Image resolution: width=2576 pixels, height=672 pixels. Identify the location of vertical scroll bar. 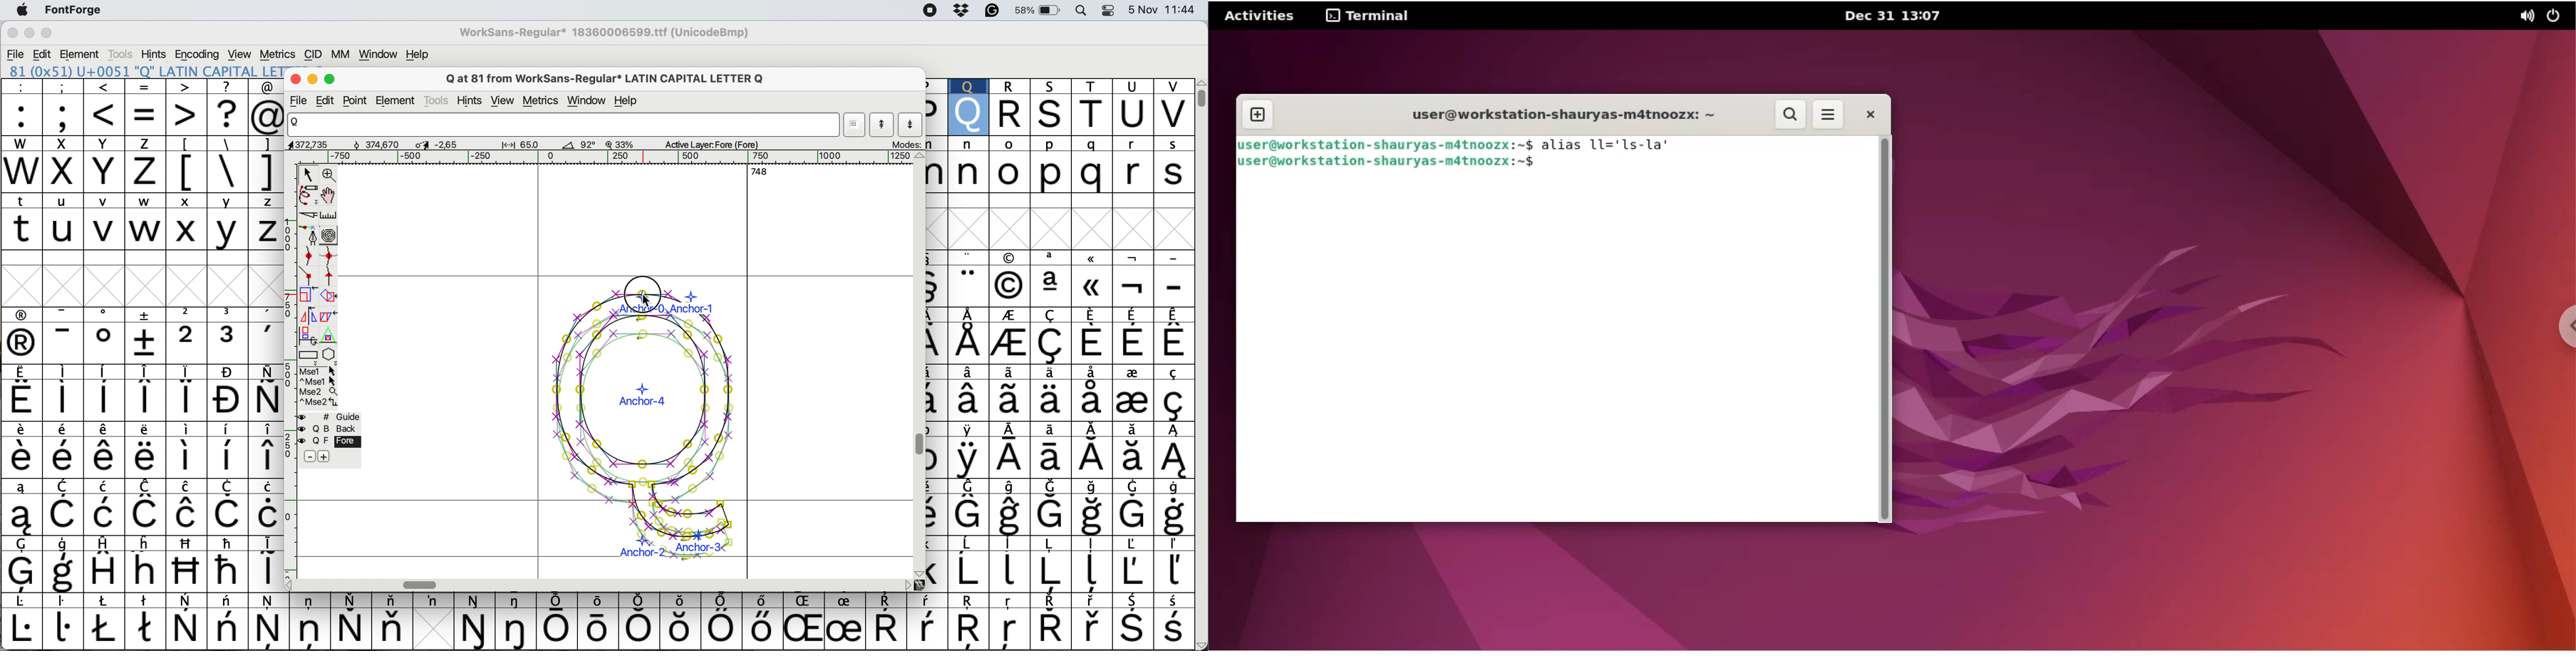
(919, 445).